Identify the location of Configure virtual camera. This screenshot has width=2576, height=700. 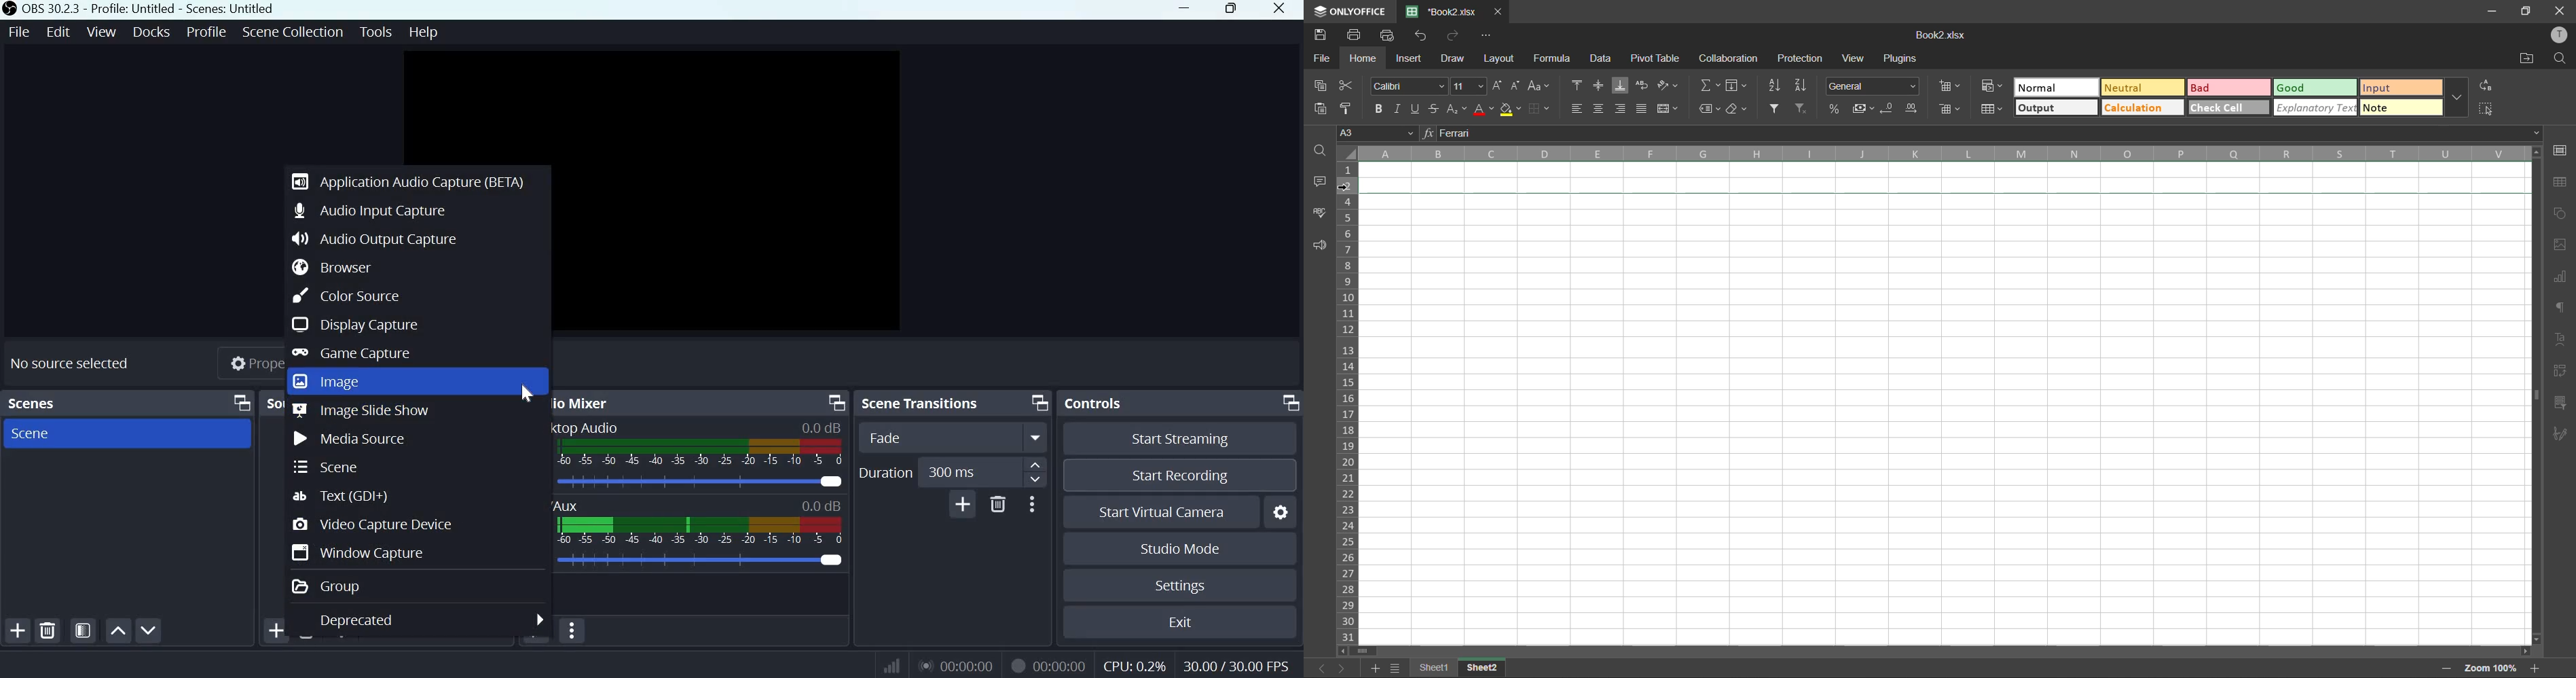
(1281, 510).